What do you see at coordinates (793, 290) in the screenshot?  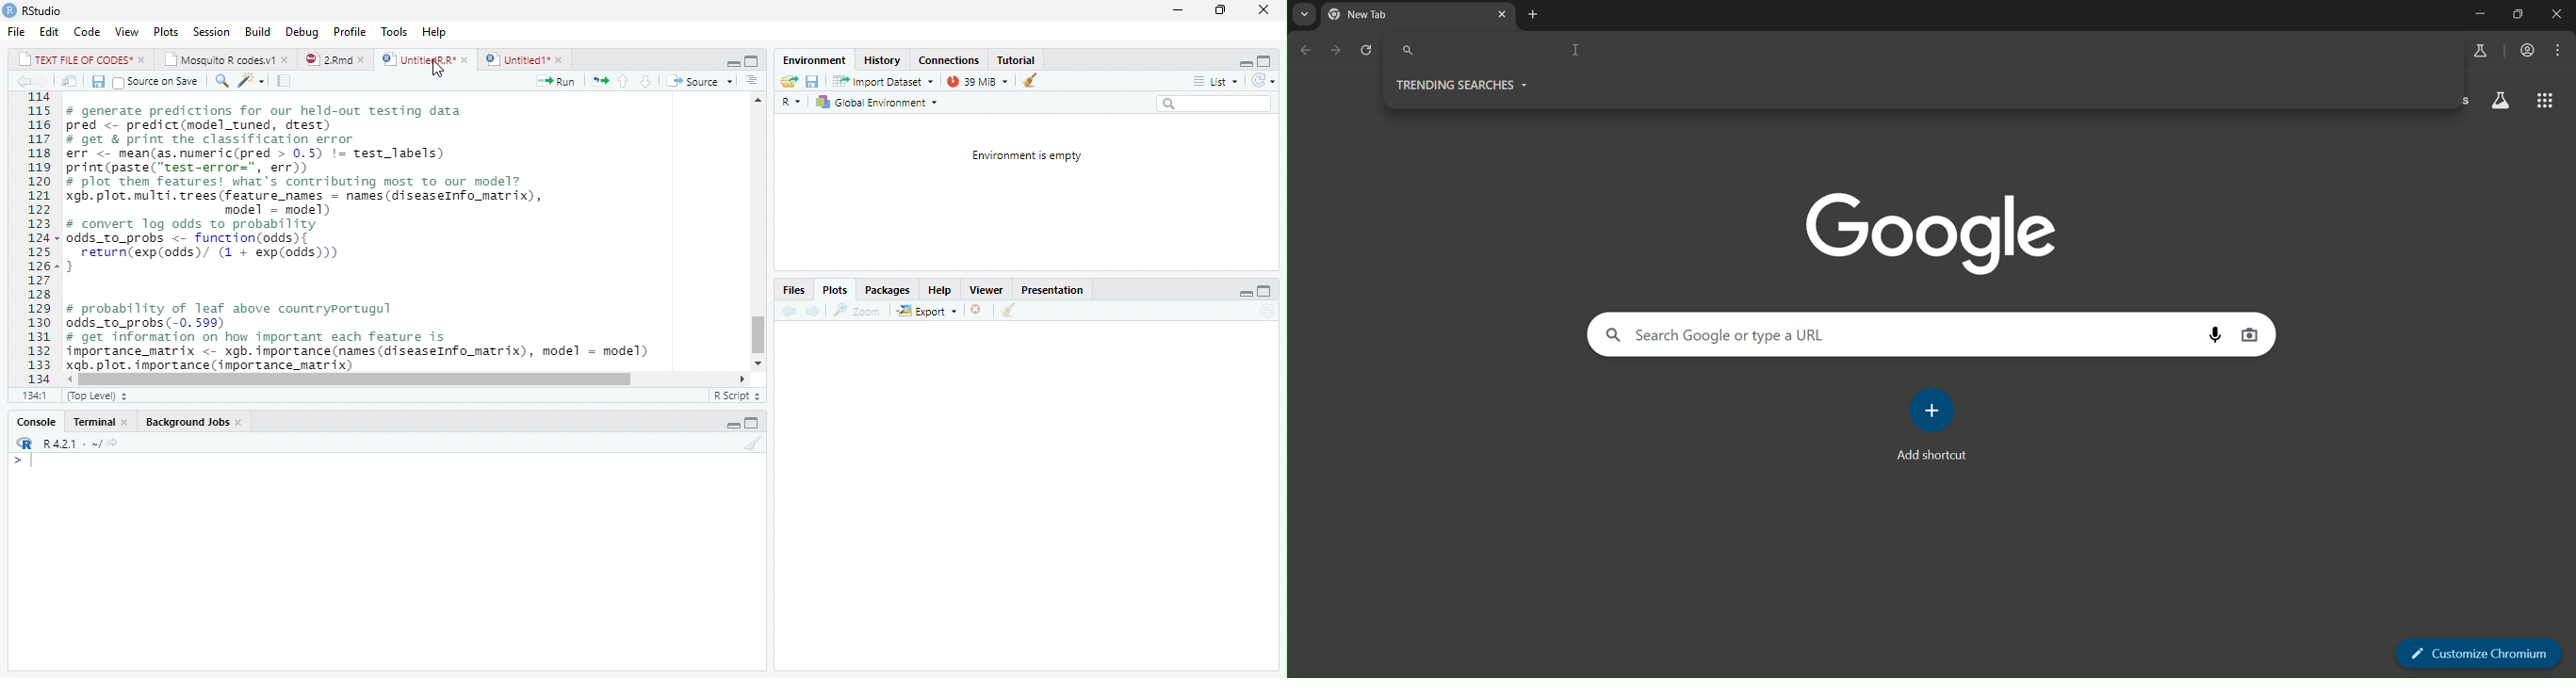 I see `Files` at bounding box center [793, 290].